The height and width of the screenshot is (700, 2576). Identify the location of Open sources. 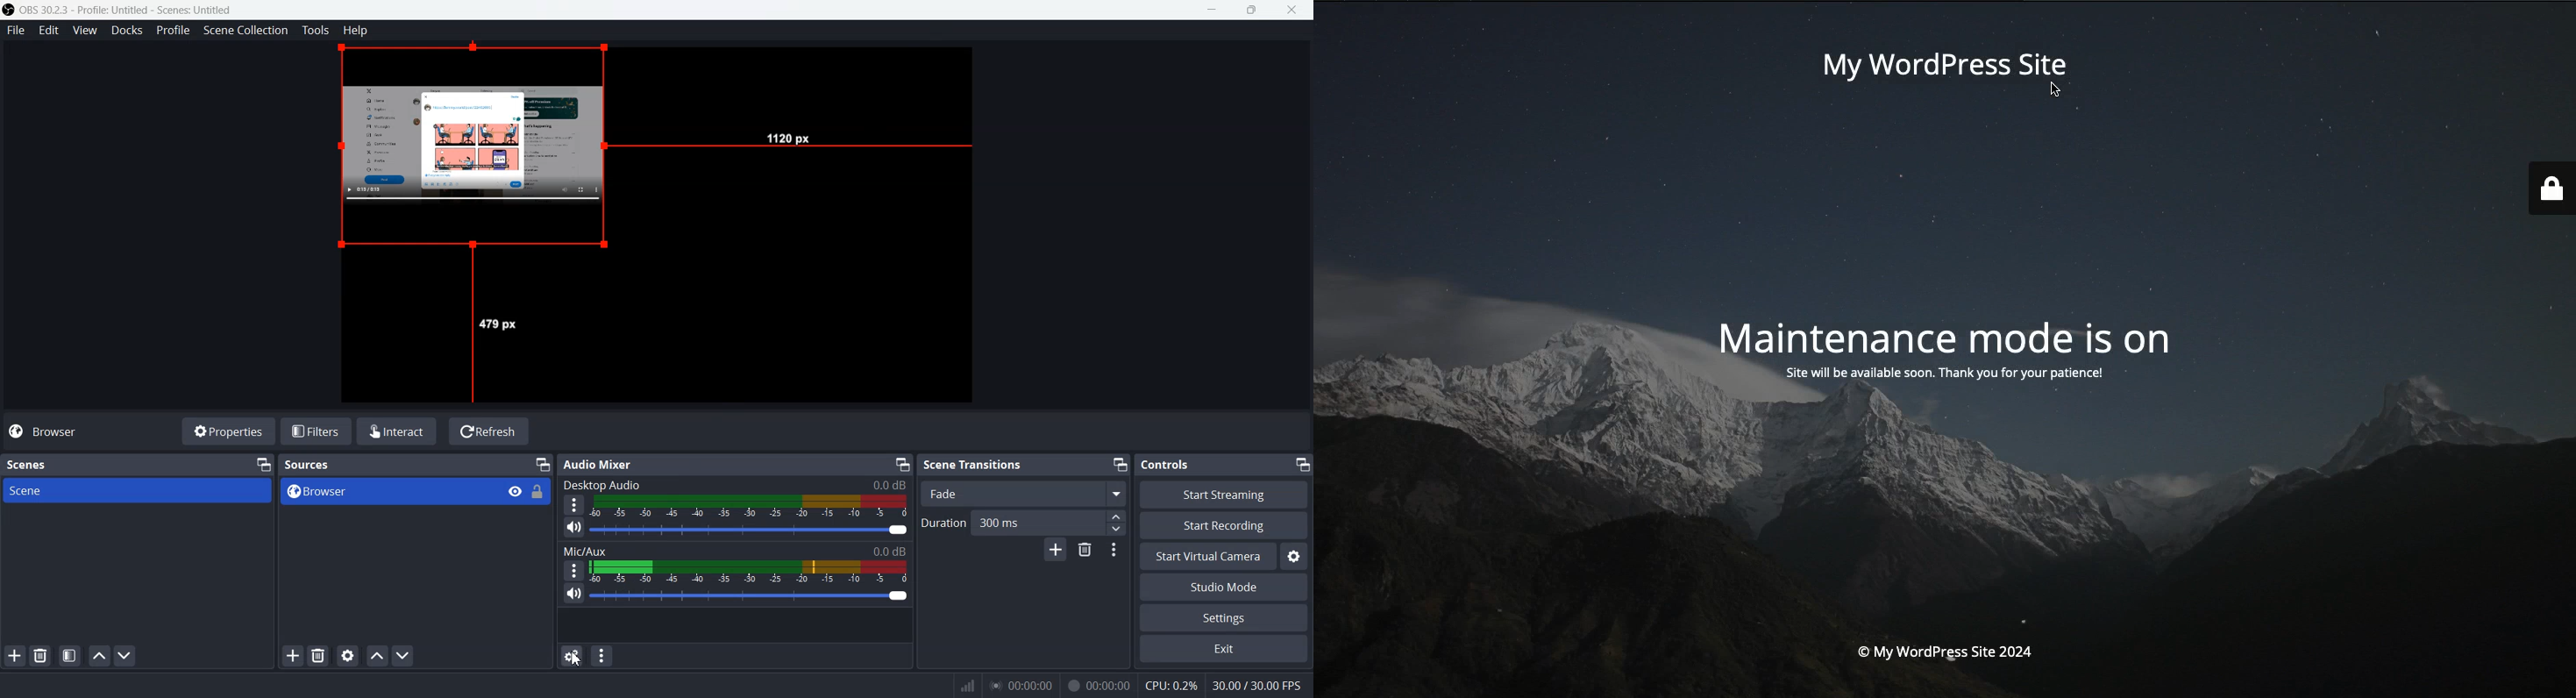
(477, 154).